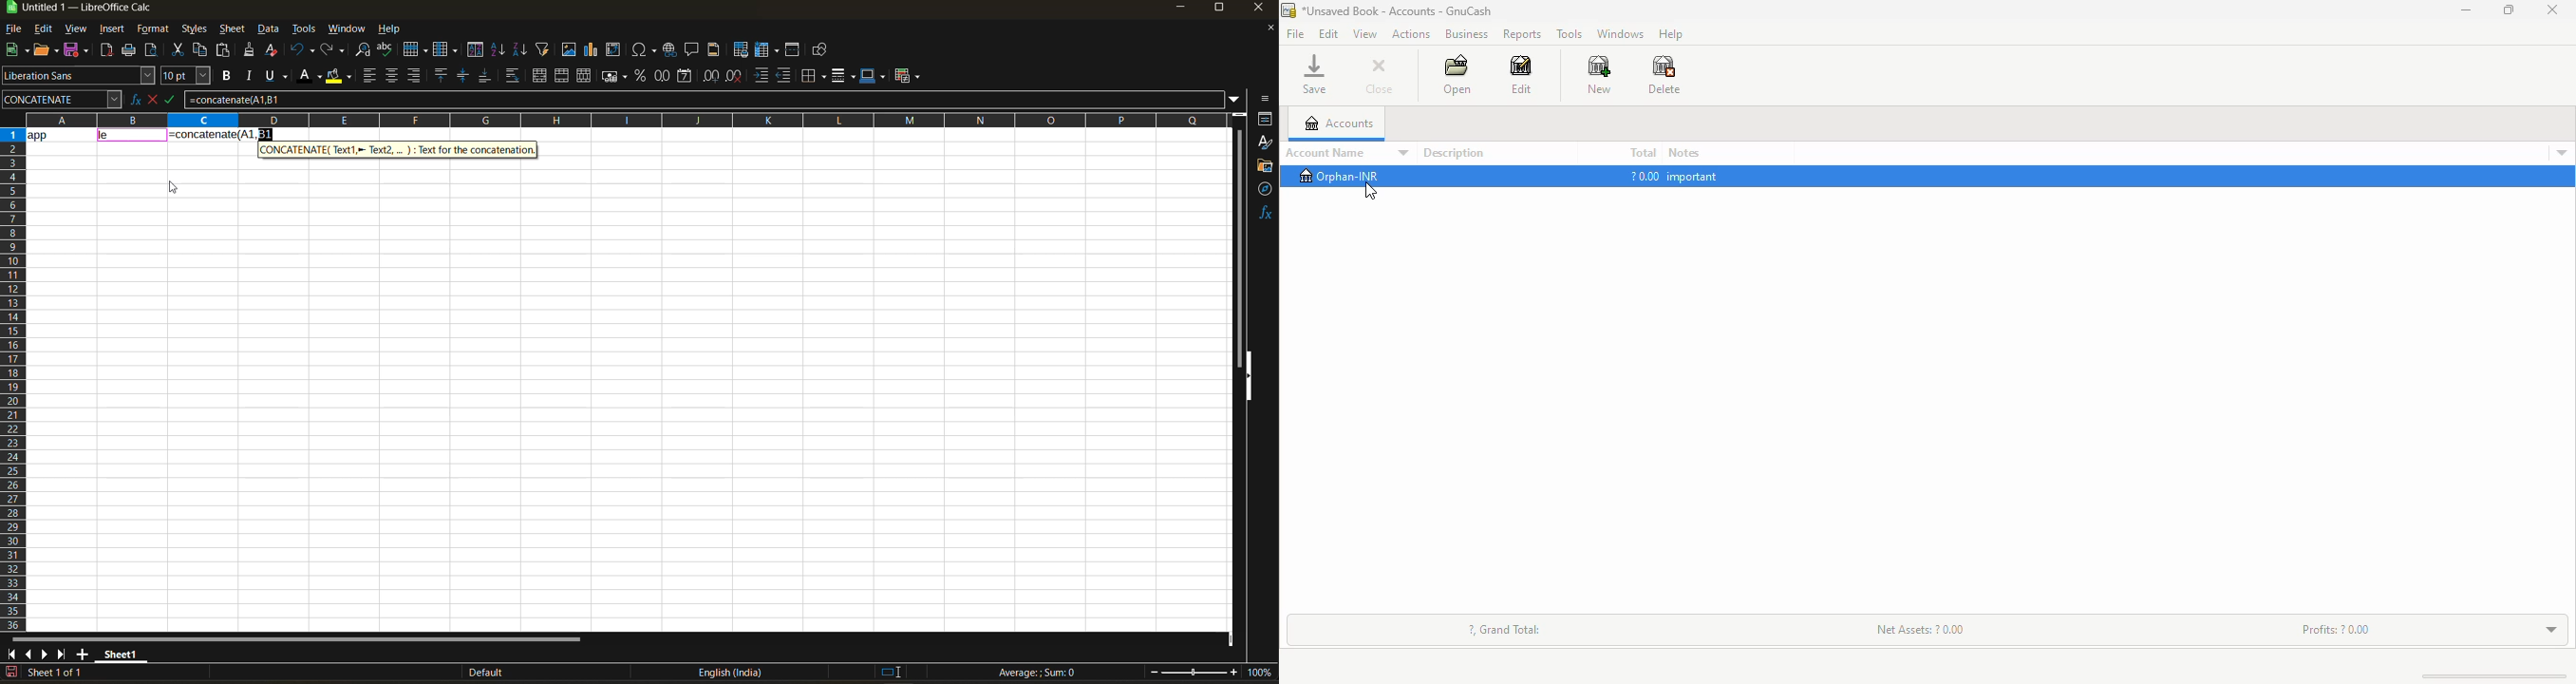 The height and width of the screenshot is (700, 2576). Describe the element at coordinates (564, 78) in the screenshot. I see `merge cells` at that location.